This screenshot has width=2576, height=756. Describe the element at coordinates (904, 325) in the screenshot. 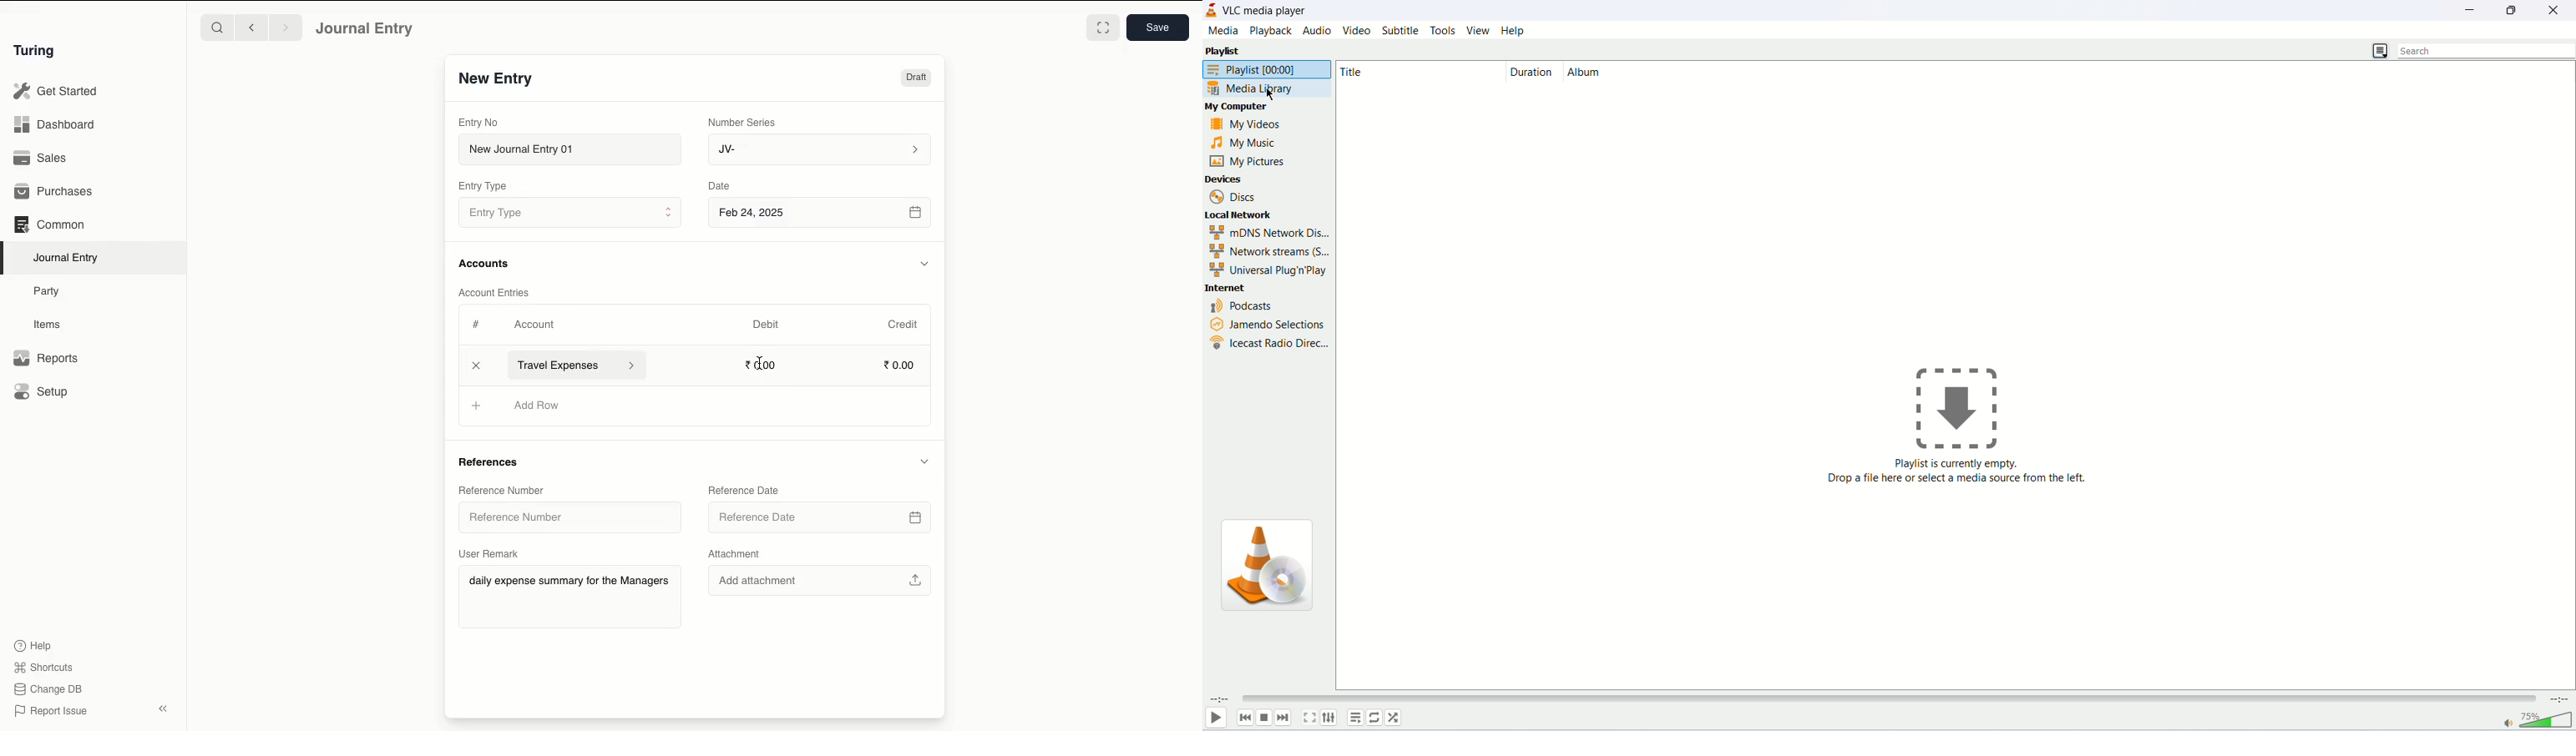

I see `Credit` at that location.